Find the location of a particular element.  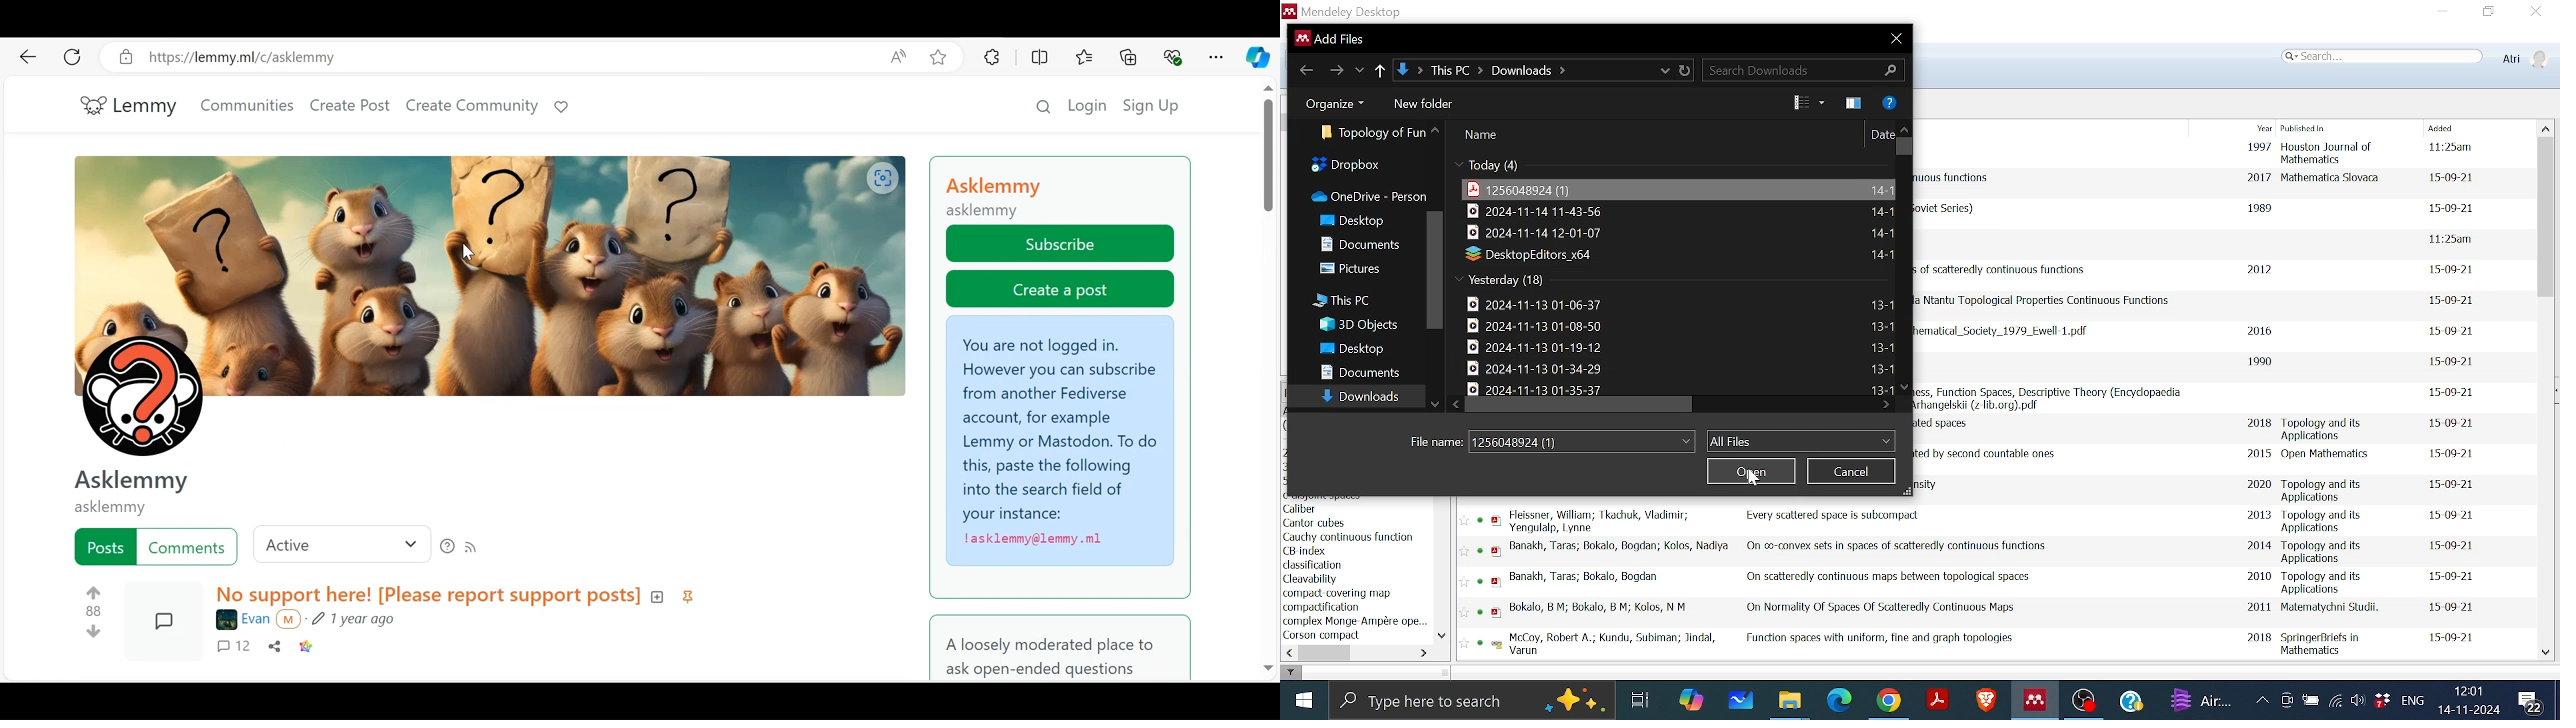

View is located at coordinates (1807, 102).